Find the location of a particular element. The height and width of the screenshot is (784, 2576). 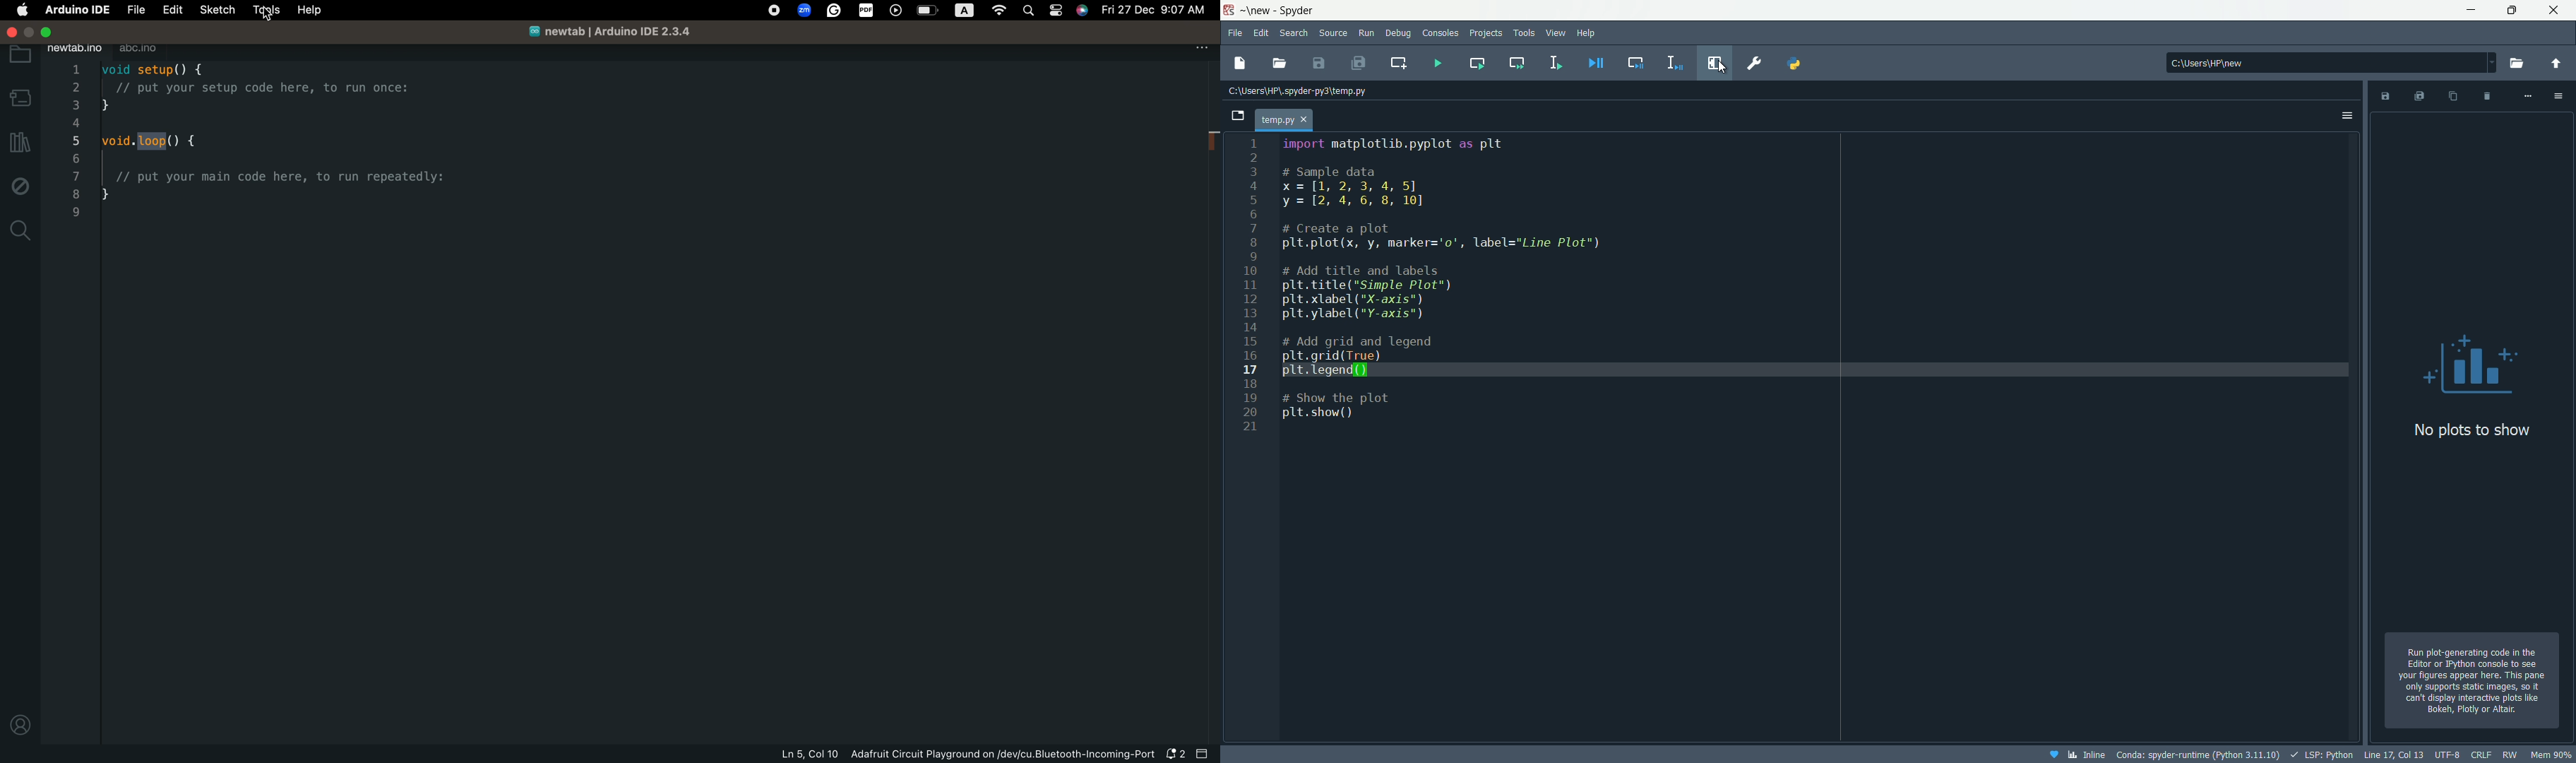

directory is located at coordinates (2332, 64).